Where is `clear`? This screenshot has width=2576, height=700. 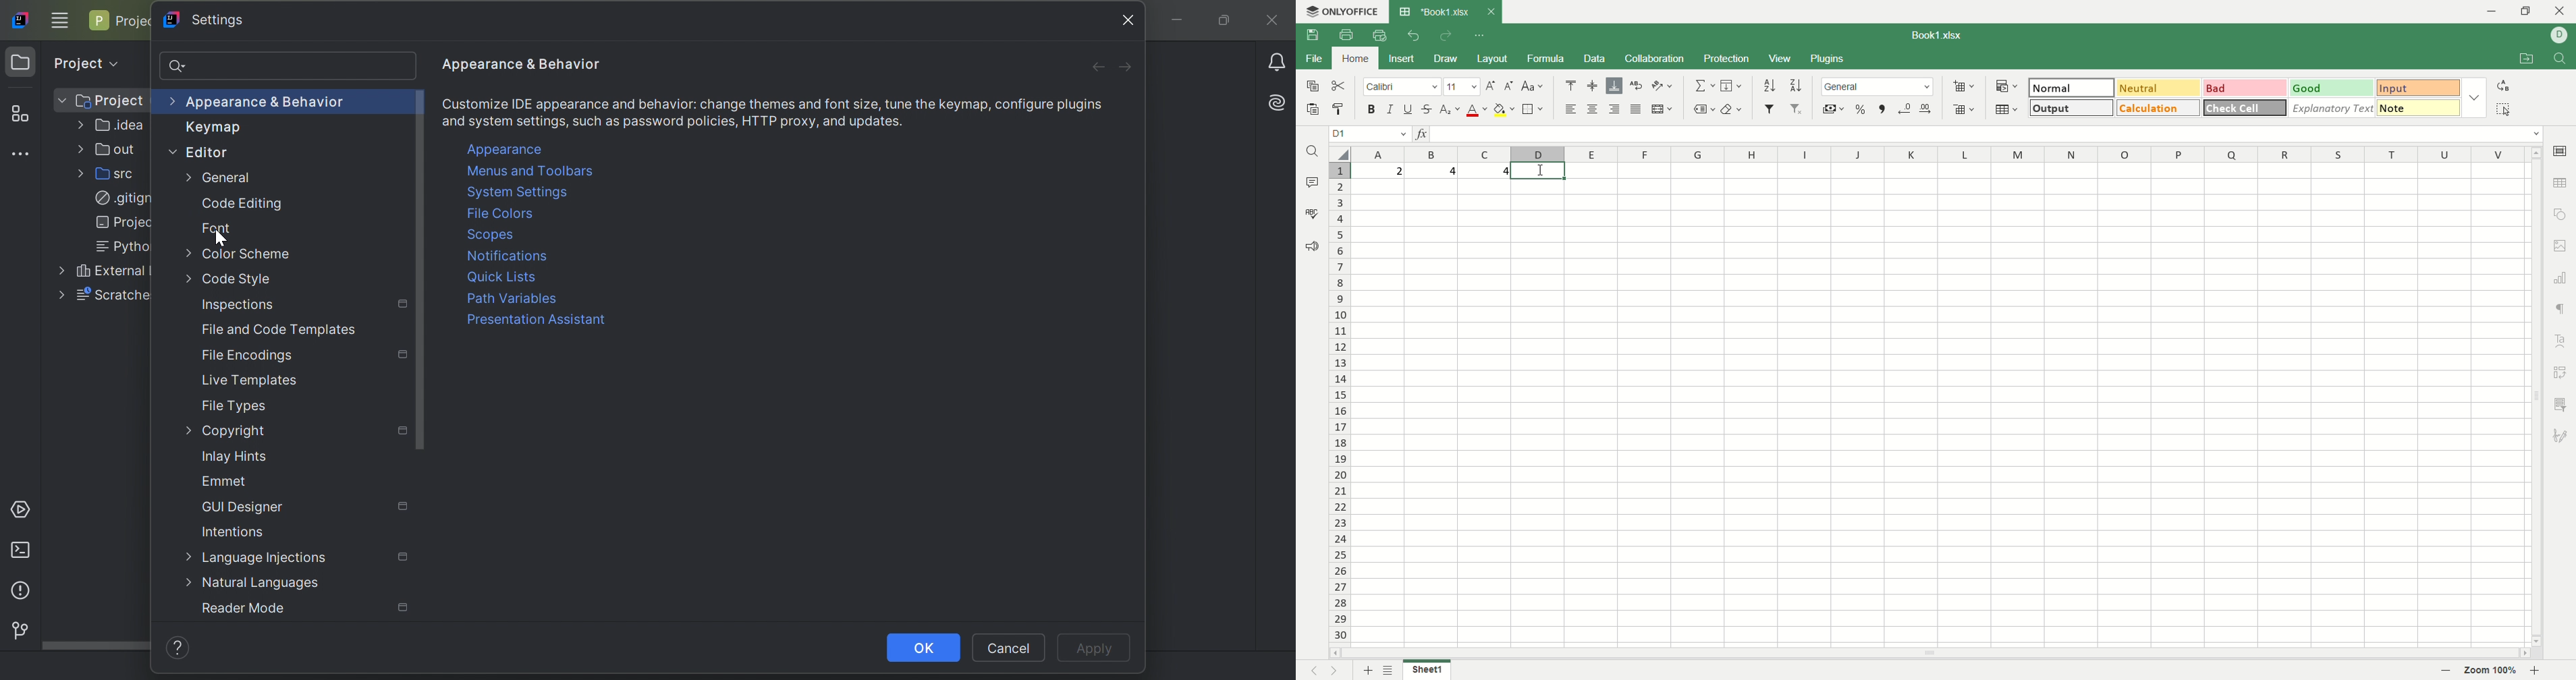 clear is located at coordinates (1733, 109).